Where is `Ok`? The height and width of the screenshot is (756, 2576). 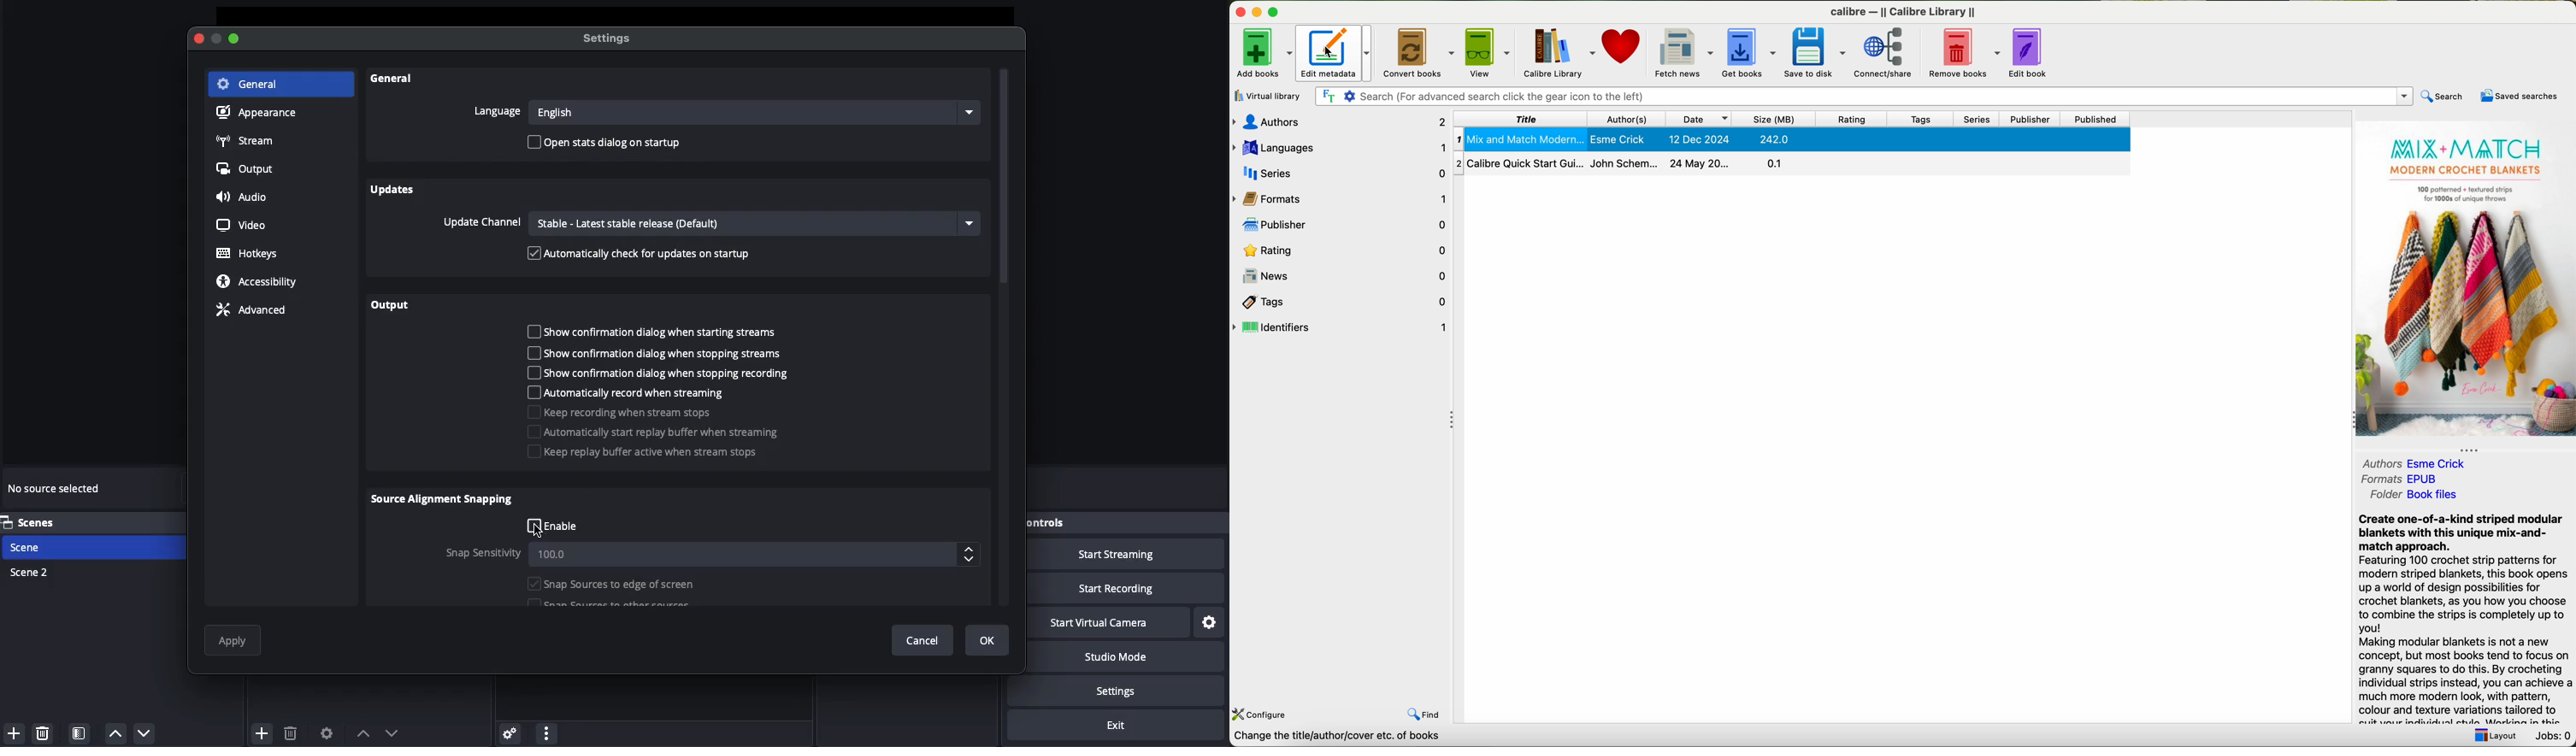
Ok is located at coordinates (988, 639).